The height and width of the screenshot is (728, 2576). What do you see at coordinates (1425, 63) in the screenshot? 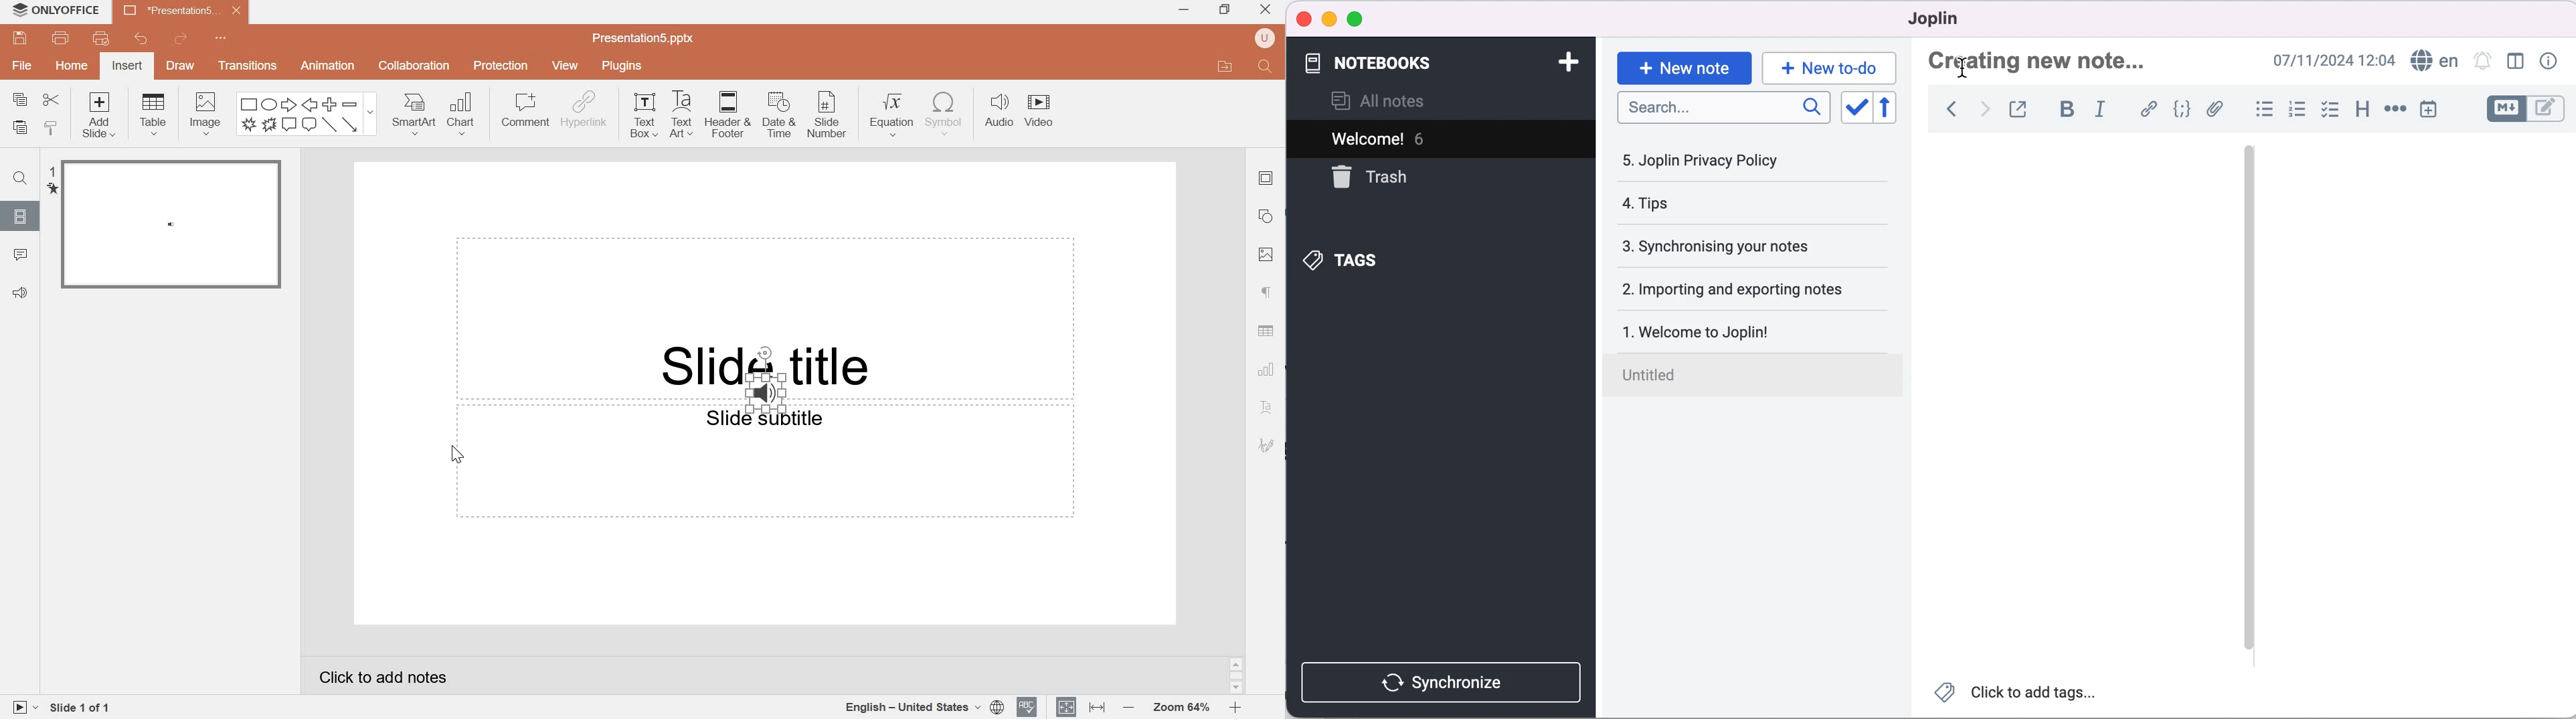
I see `notebooks` at bounding box center [1425, 63].